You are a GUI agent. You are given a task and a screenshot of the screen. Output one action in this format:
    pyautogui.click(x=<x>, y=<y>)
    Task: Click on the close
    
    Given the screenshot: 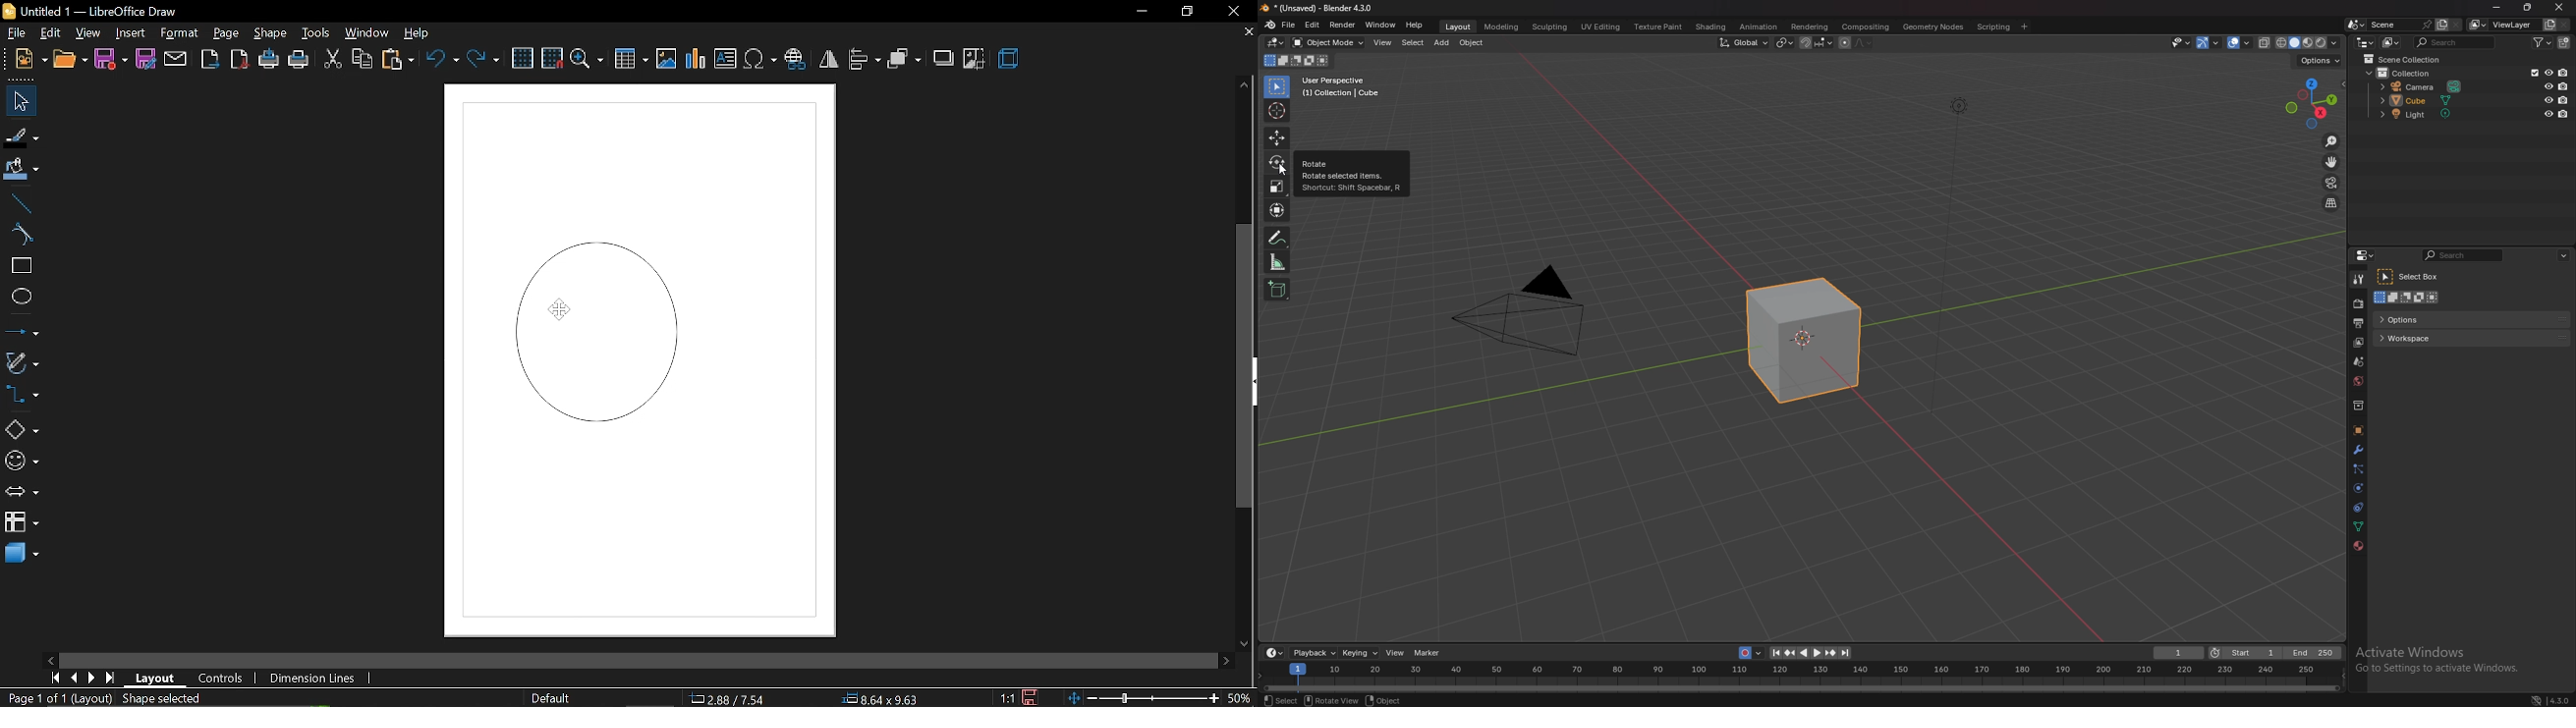 What is the action you would take?
    pyautogui.click(x=1232, y=11)
    